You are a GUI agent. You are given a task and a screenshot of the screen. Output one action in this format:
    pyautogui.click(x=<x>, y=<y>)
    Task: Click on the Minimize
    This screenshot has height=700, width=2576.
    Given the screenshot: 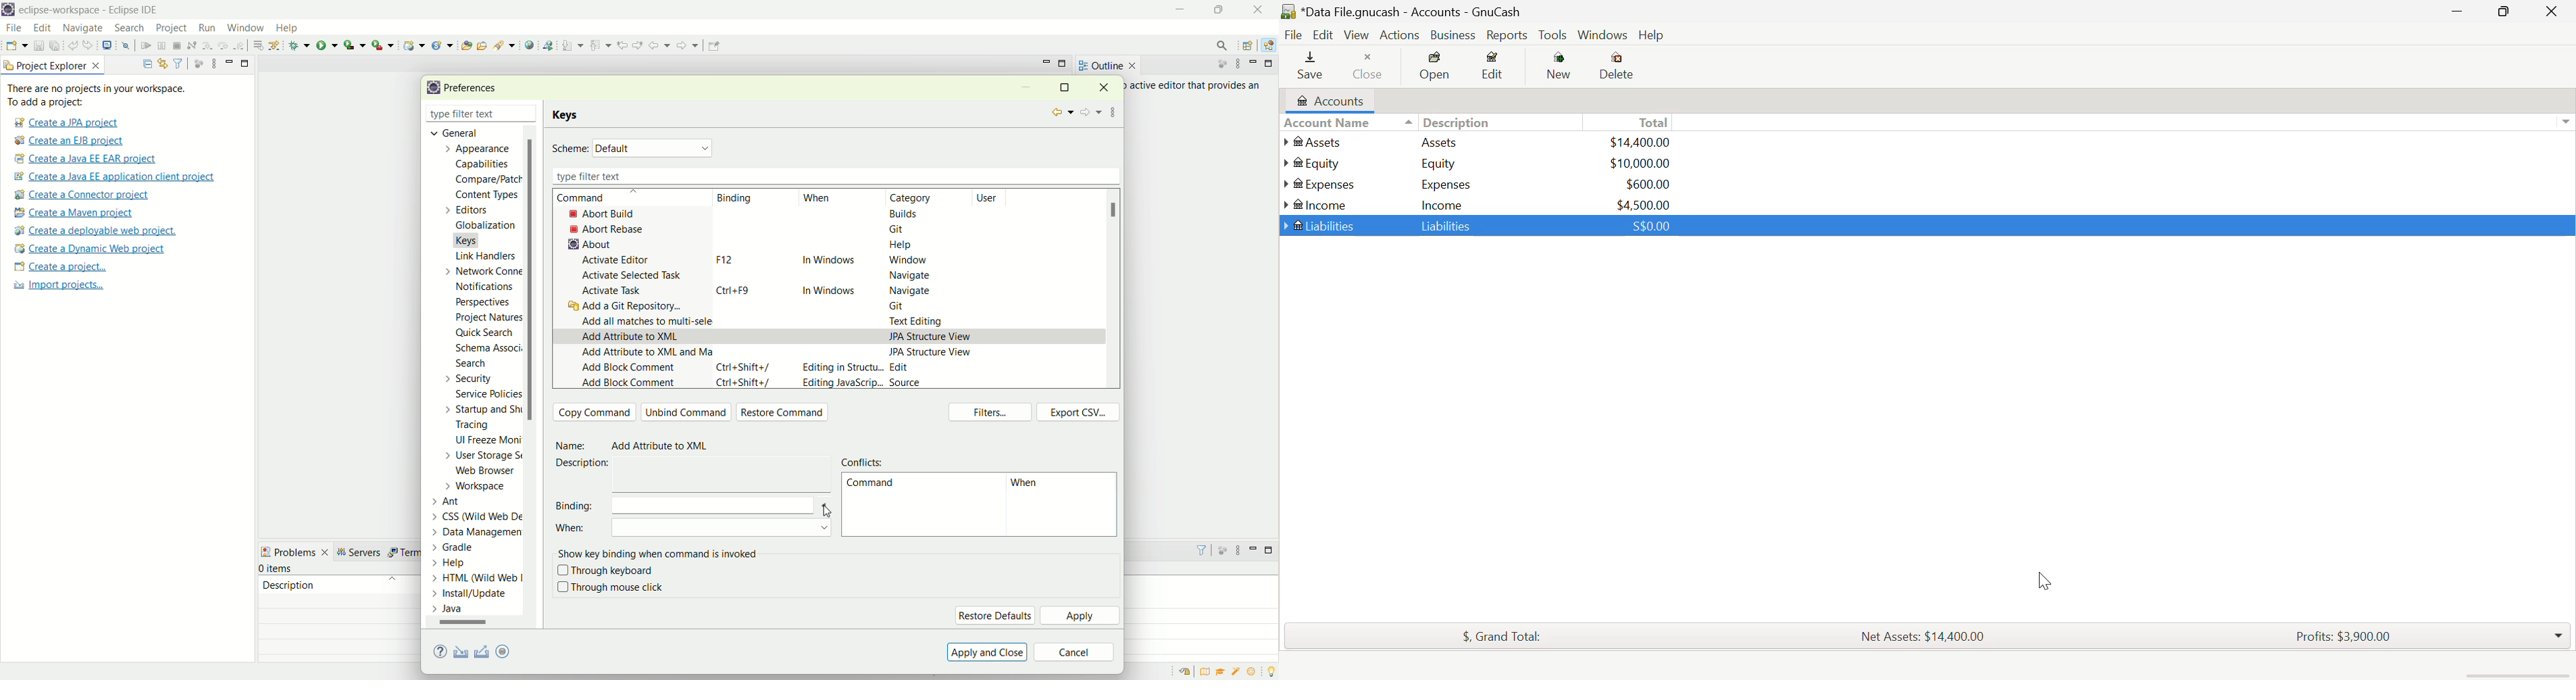 What is the action you would take?
    pyautogui.click(x=2506, y=13)
    